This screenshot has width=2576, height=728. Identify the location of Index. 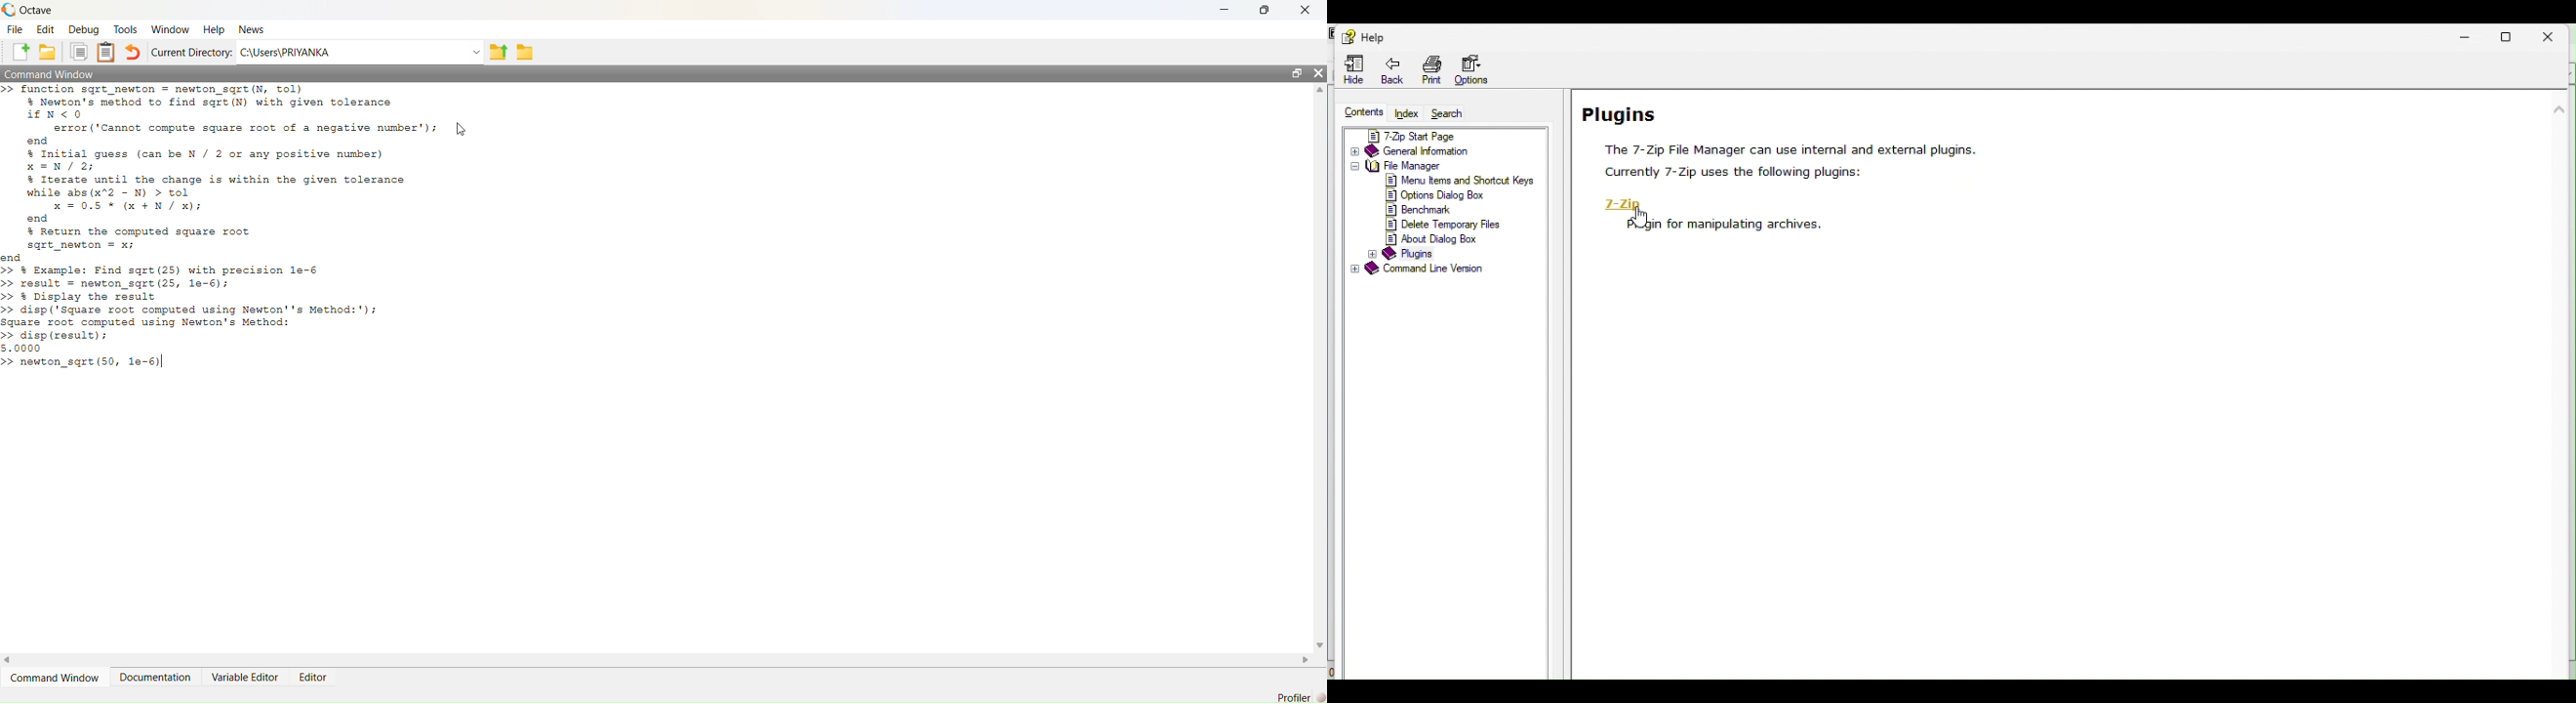
(1408, 112).